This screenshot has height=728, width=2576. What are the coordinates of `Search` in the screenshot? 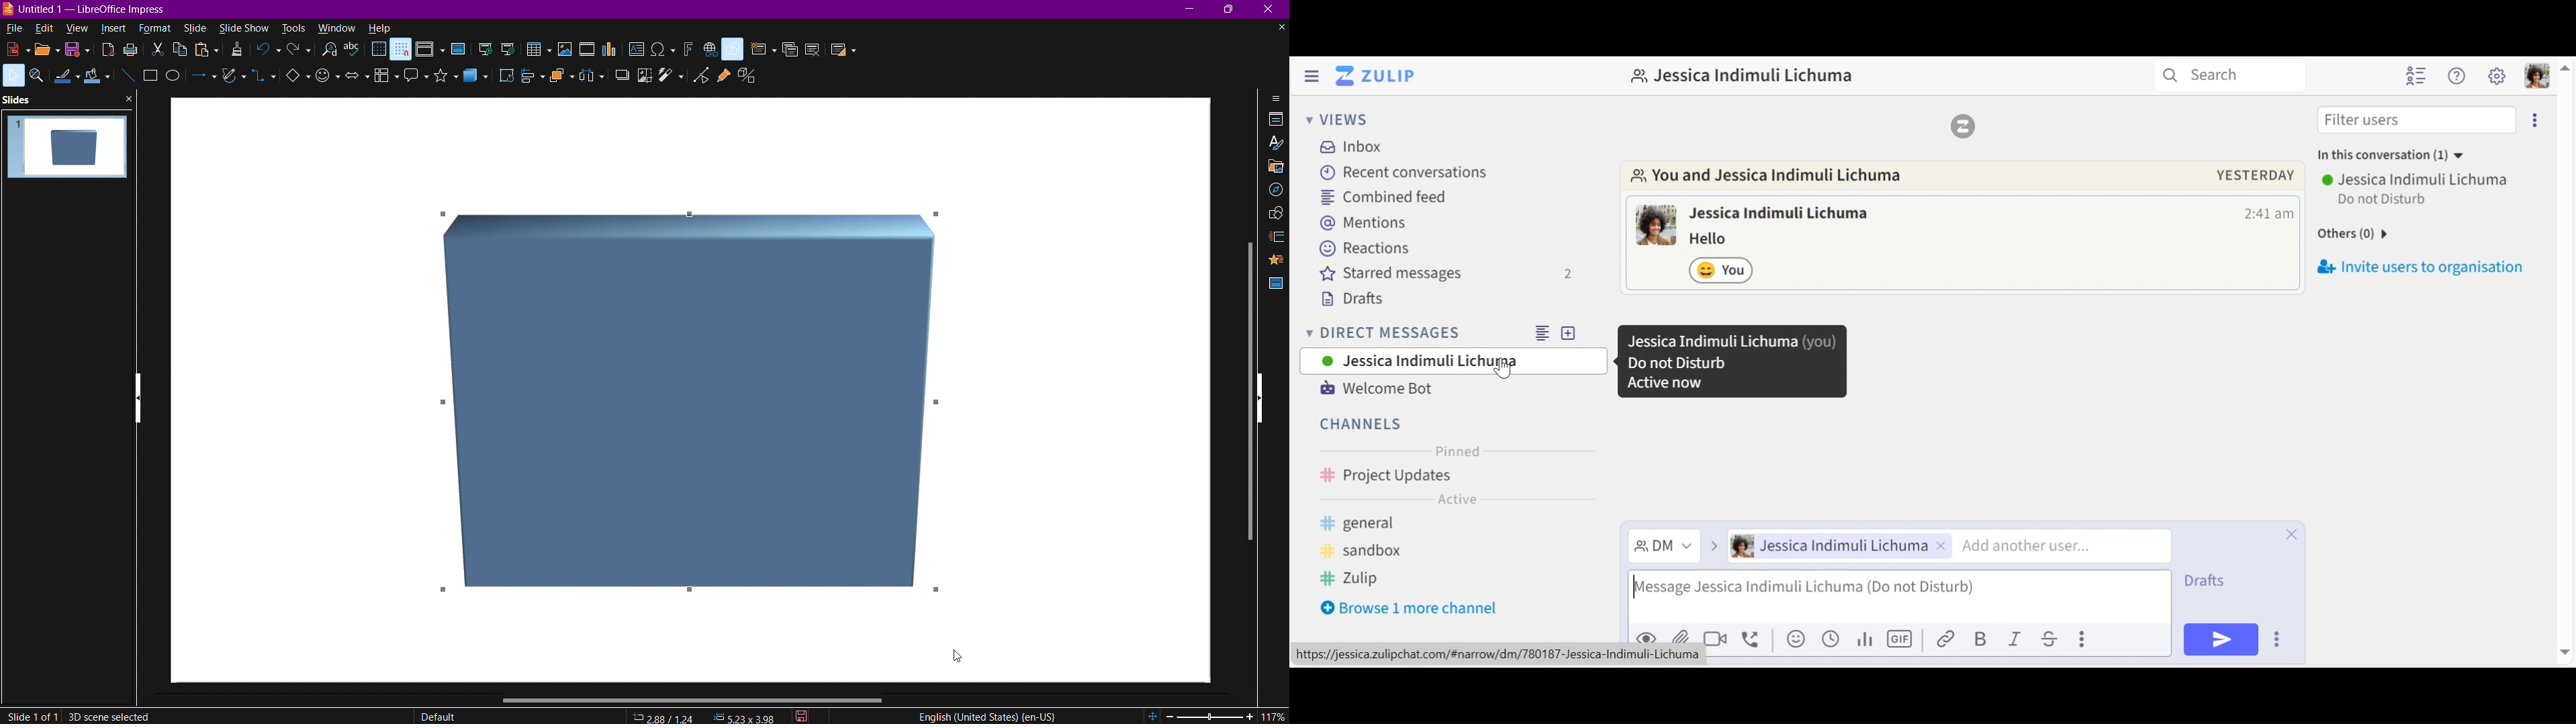 It's located at (2236, 76).